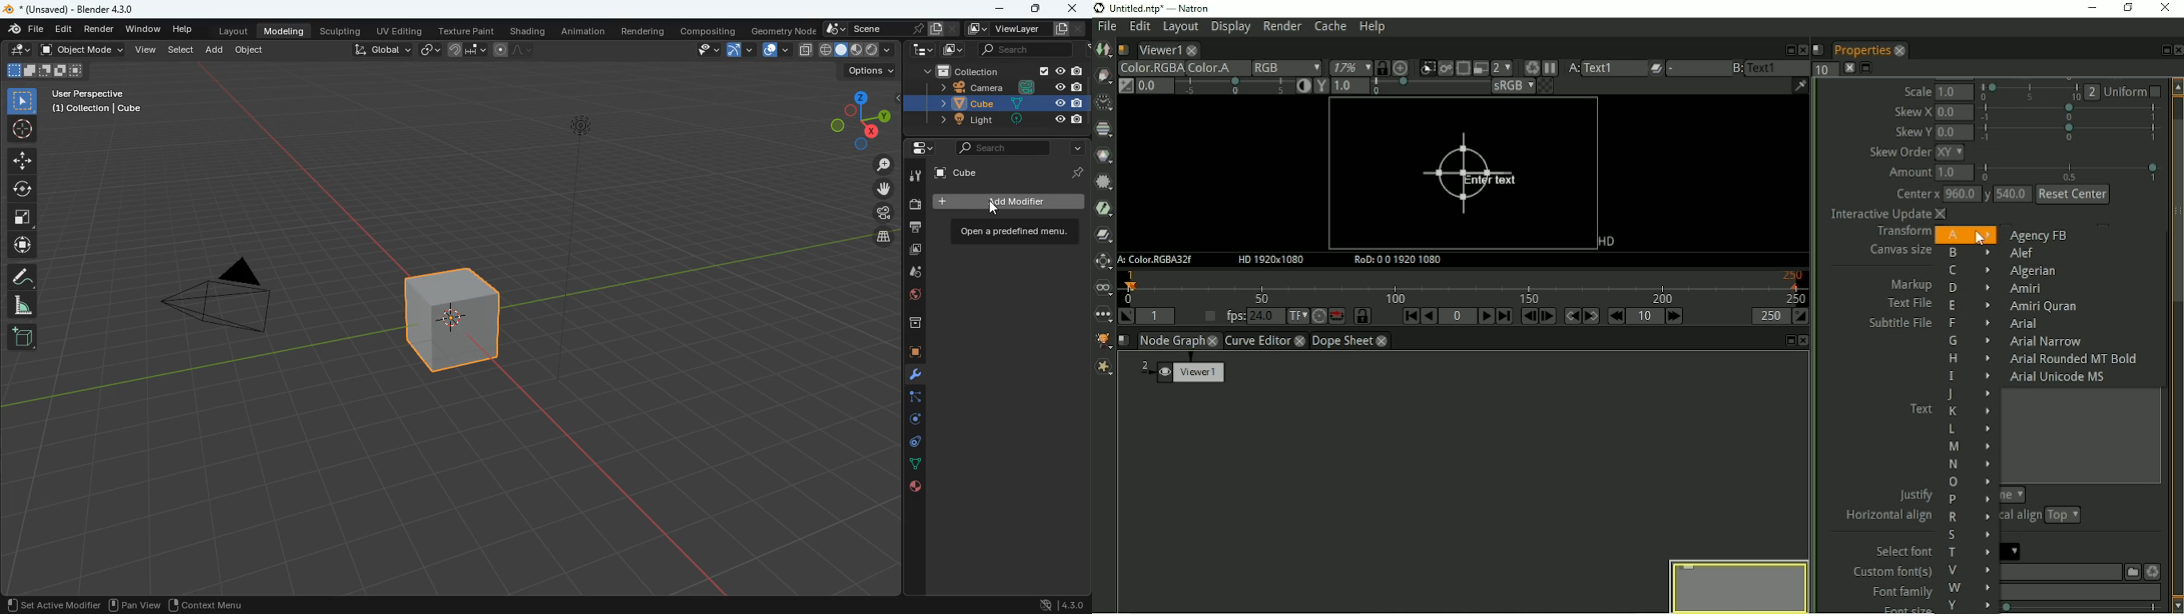  Describe the element at coordinates (31, 604) in the screenshot. I see `pan view` at that location.